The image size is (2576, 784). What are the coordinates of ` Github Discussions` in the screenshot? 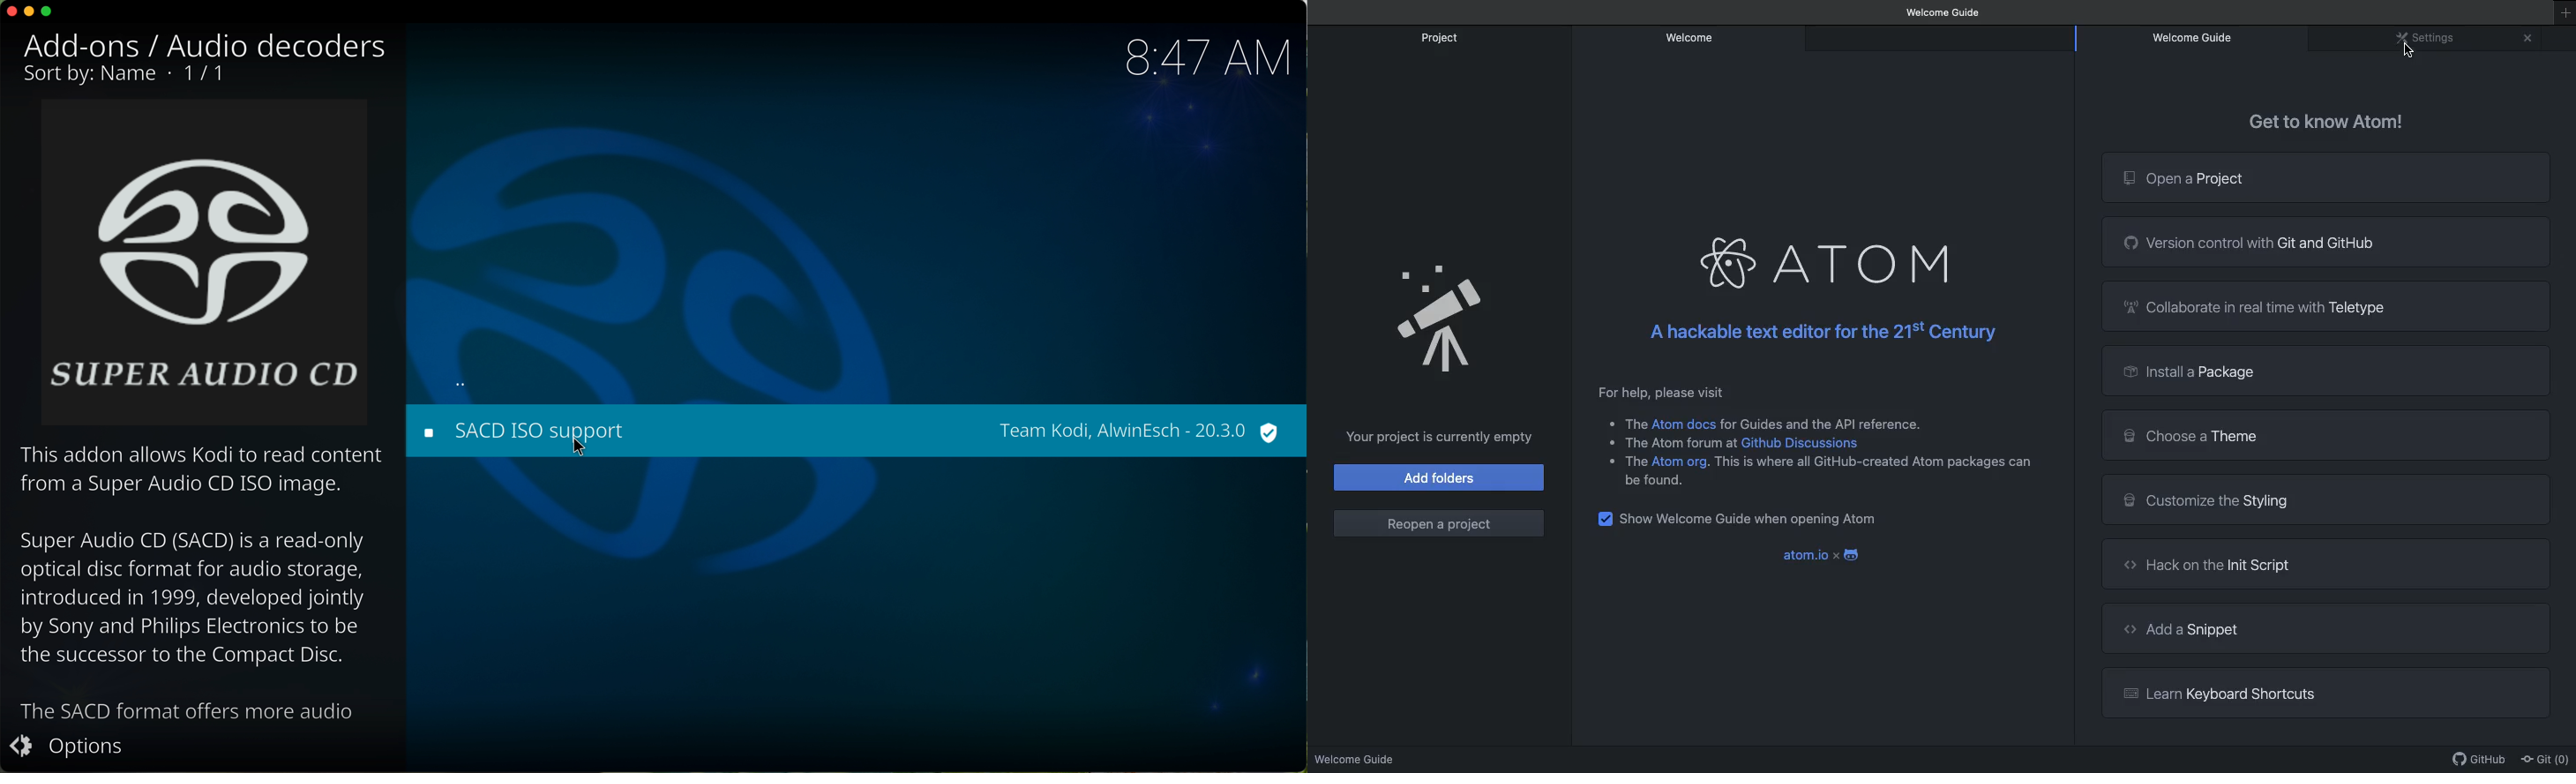 It's located at (1804, 441).